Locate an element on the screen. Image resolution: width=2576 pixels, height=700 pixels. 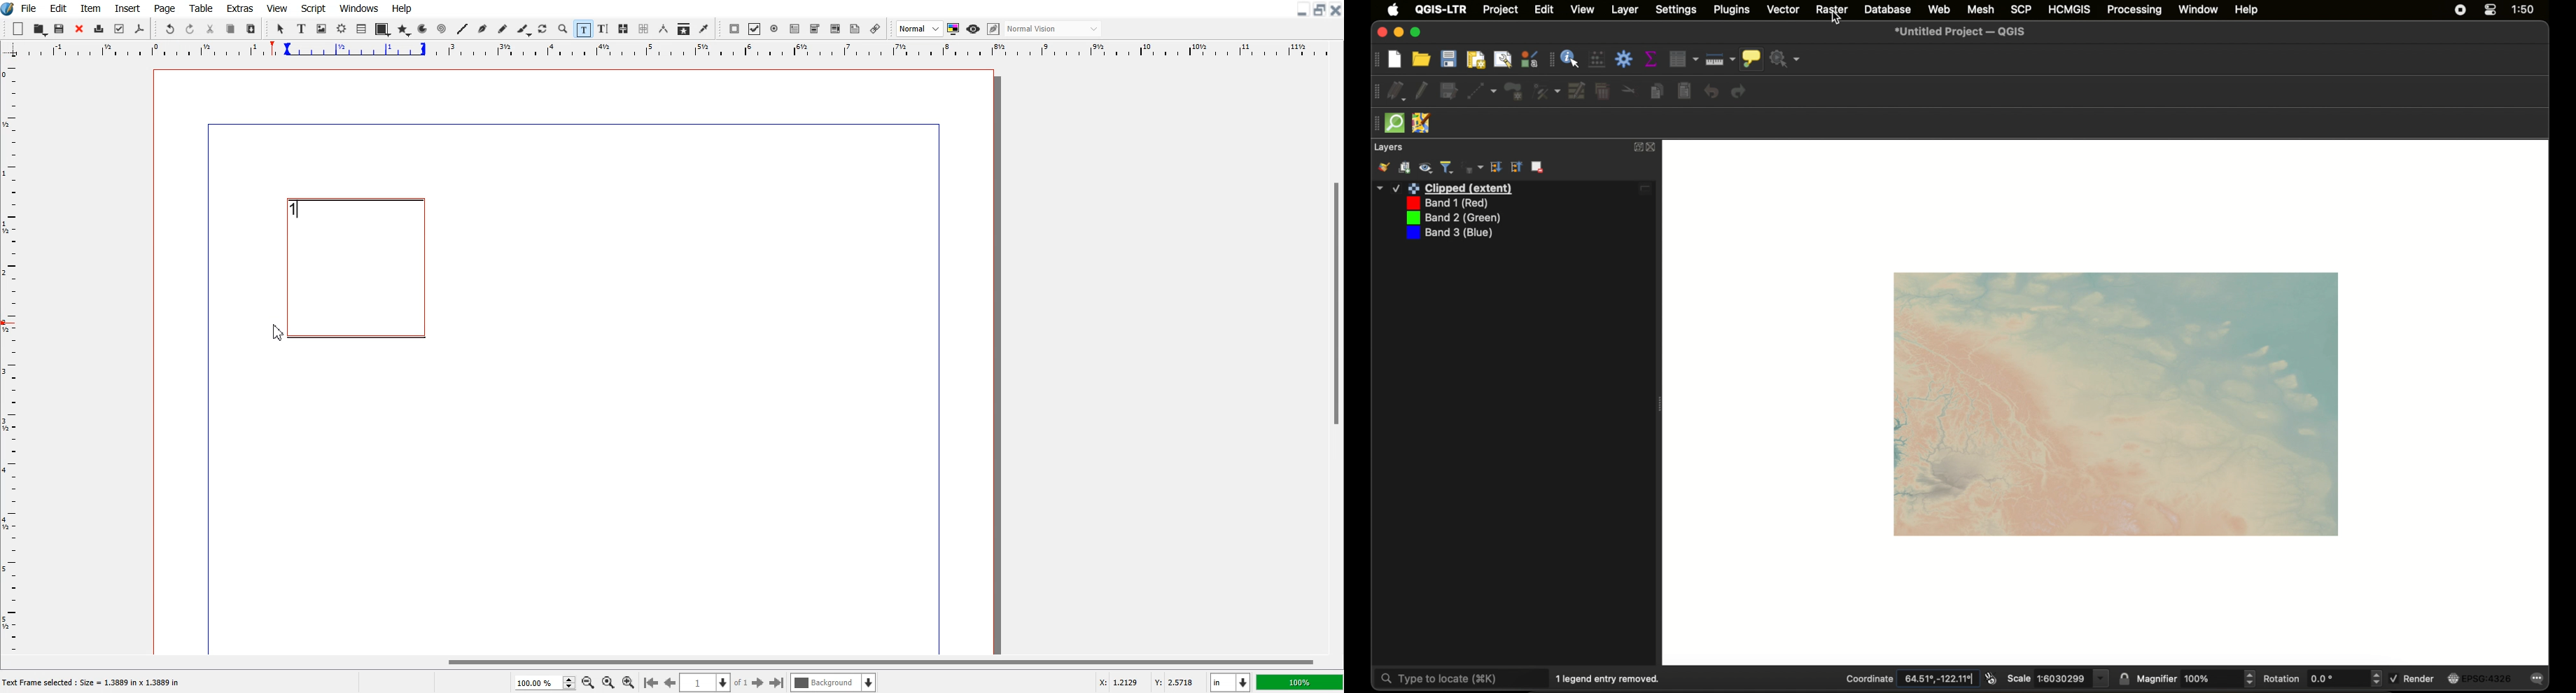
100% is located at coordinates (1301, 682).